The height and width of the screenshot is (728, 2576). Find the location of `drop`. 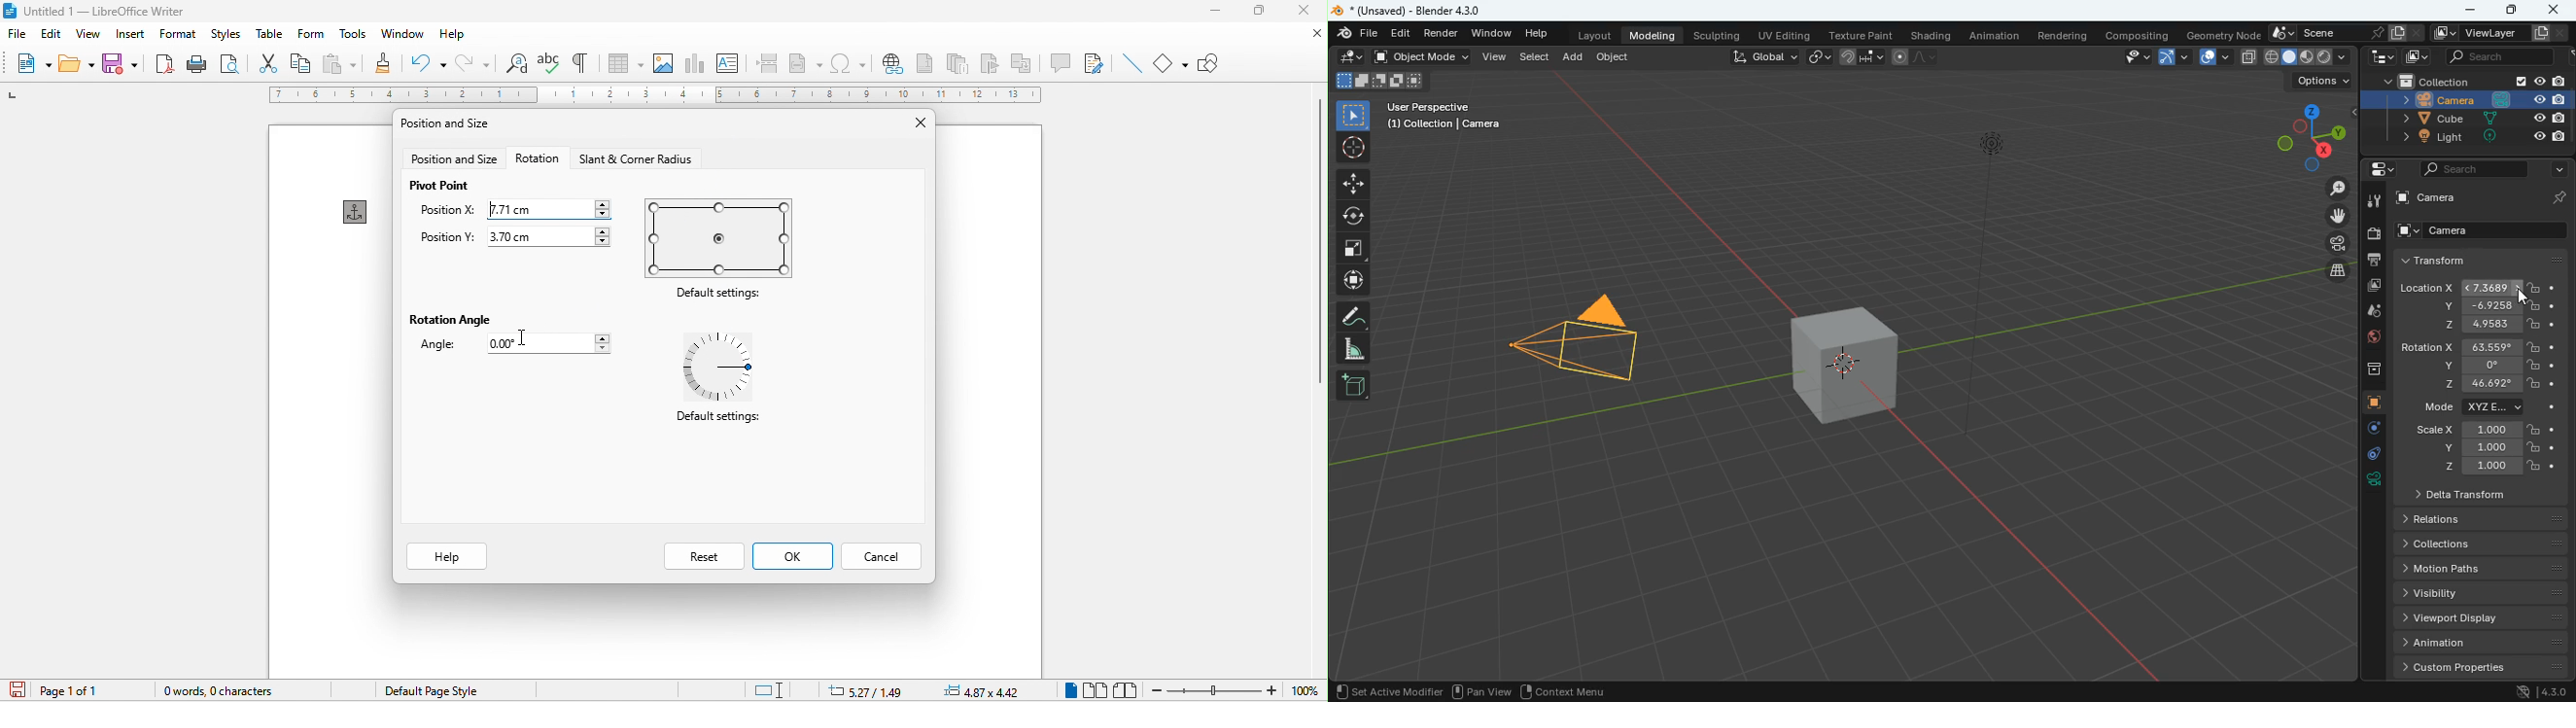

drop is located at coordinates (2370, 313).